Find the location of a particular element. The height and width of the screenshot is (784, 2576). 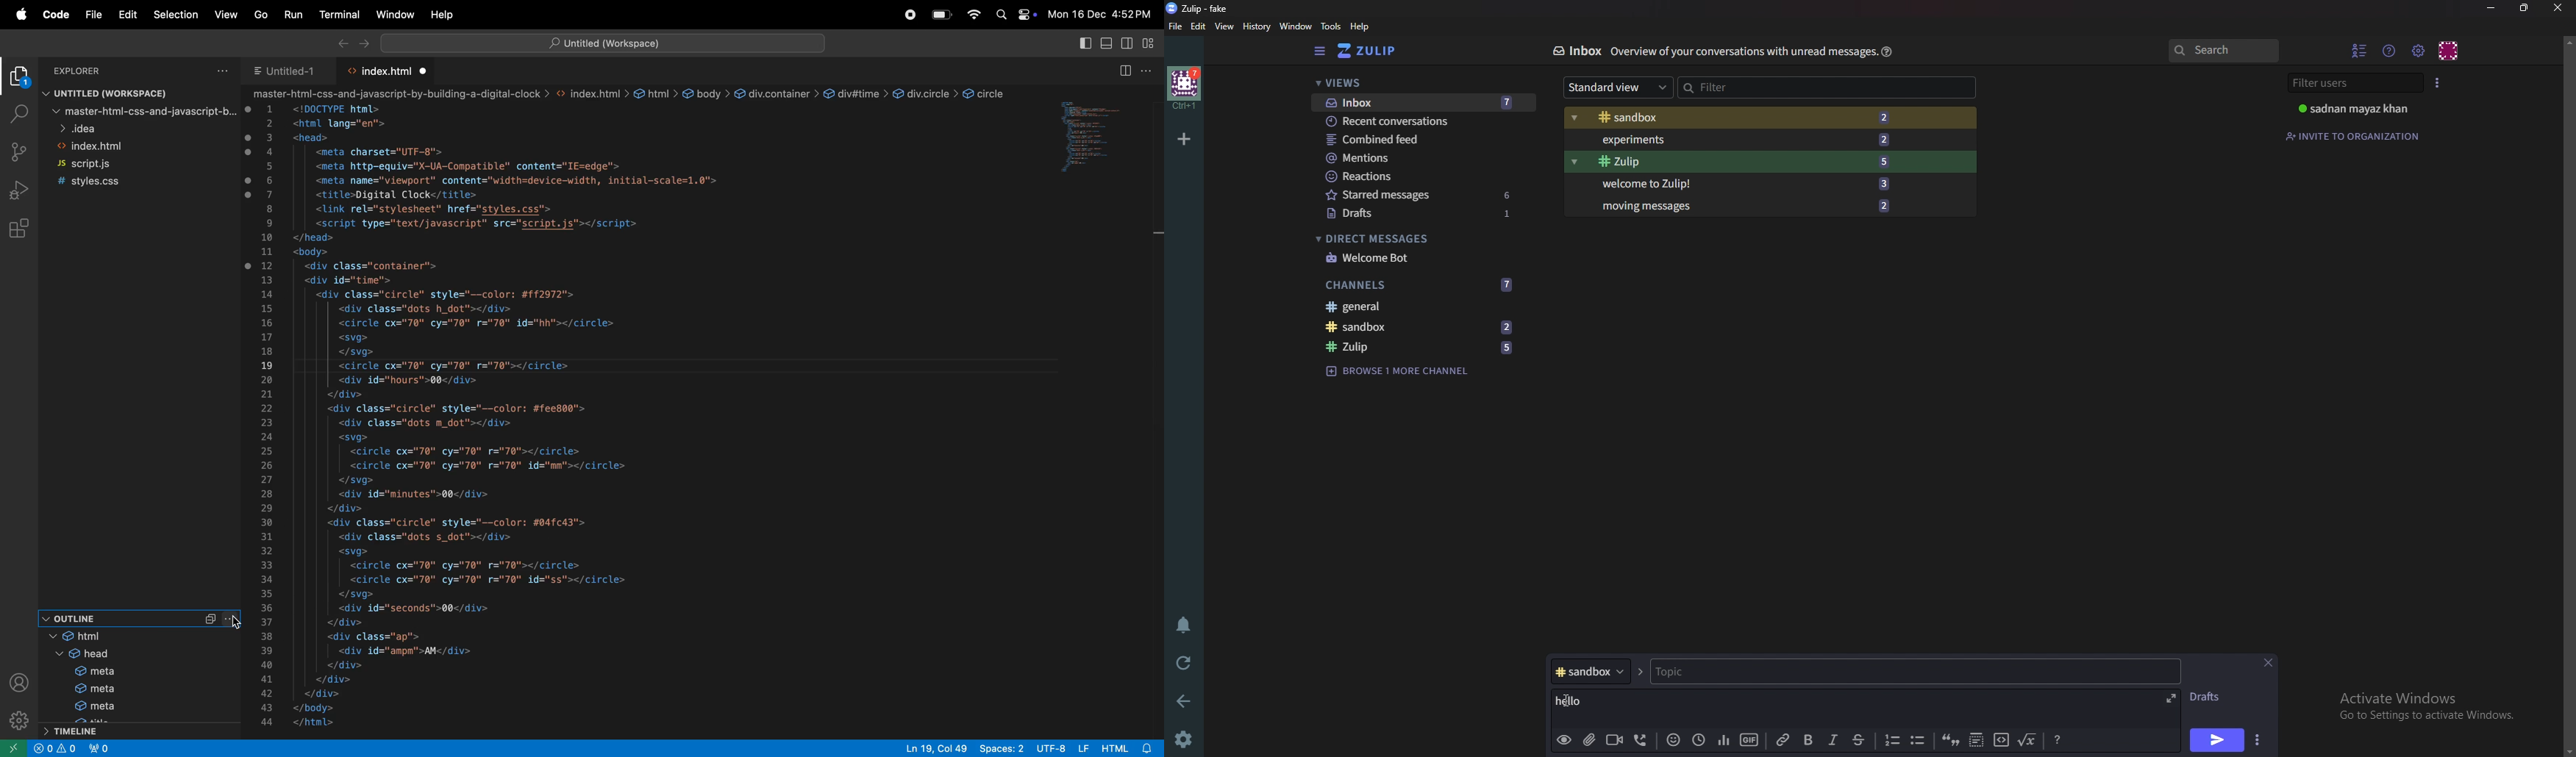

html alert is located at coordinates (1125, 748).